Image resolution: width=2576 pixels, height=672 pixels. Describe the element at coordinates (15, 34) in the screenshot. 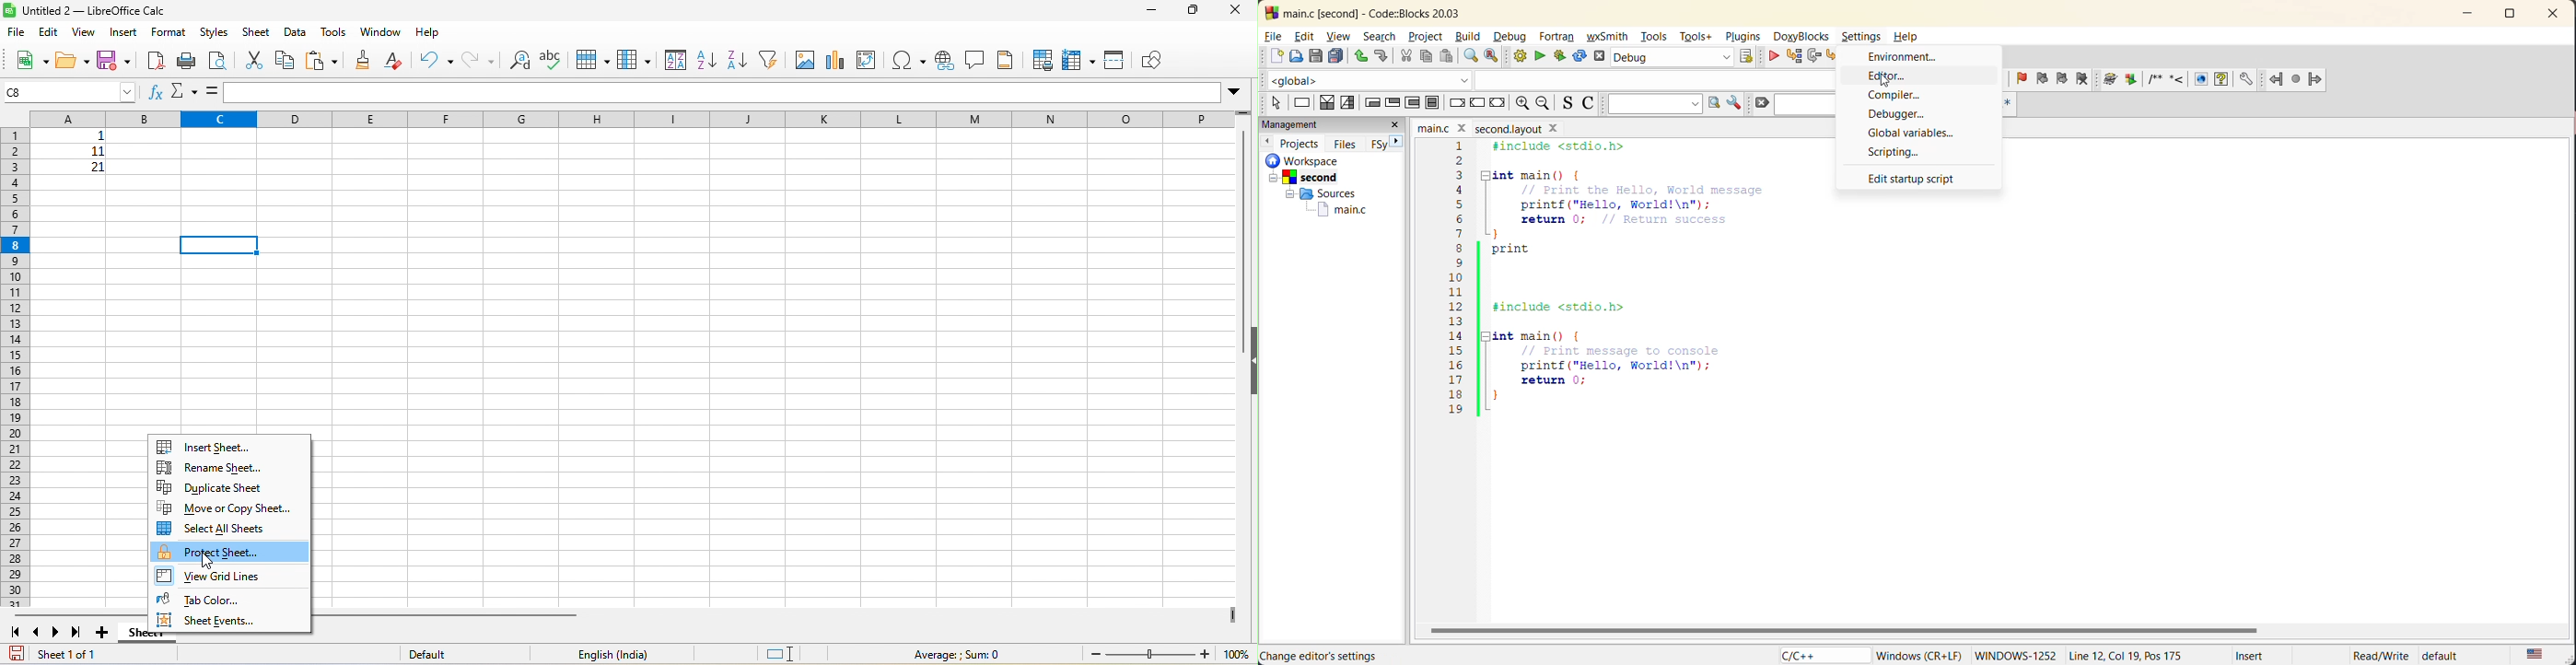

I see `file` at that location.